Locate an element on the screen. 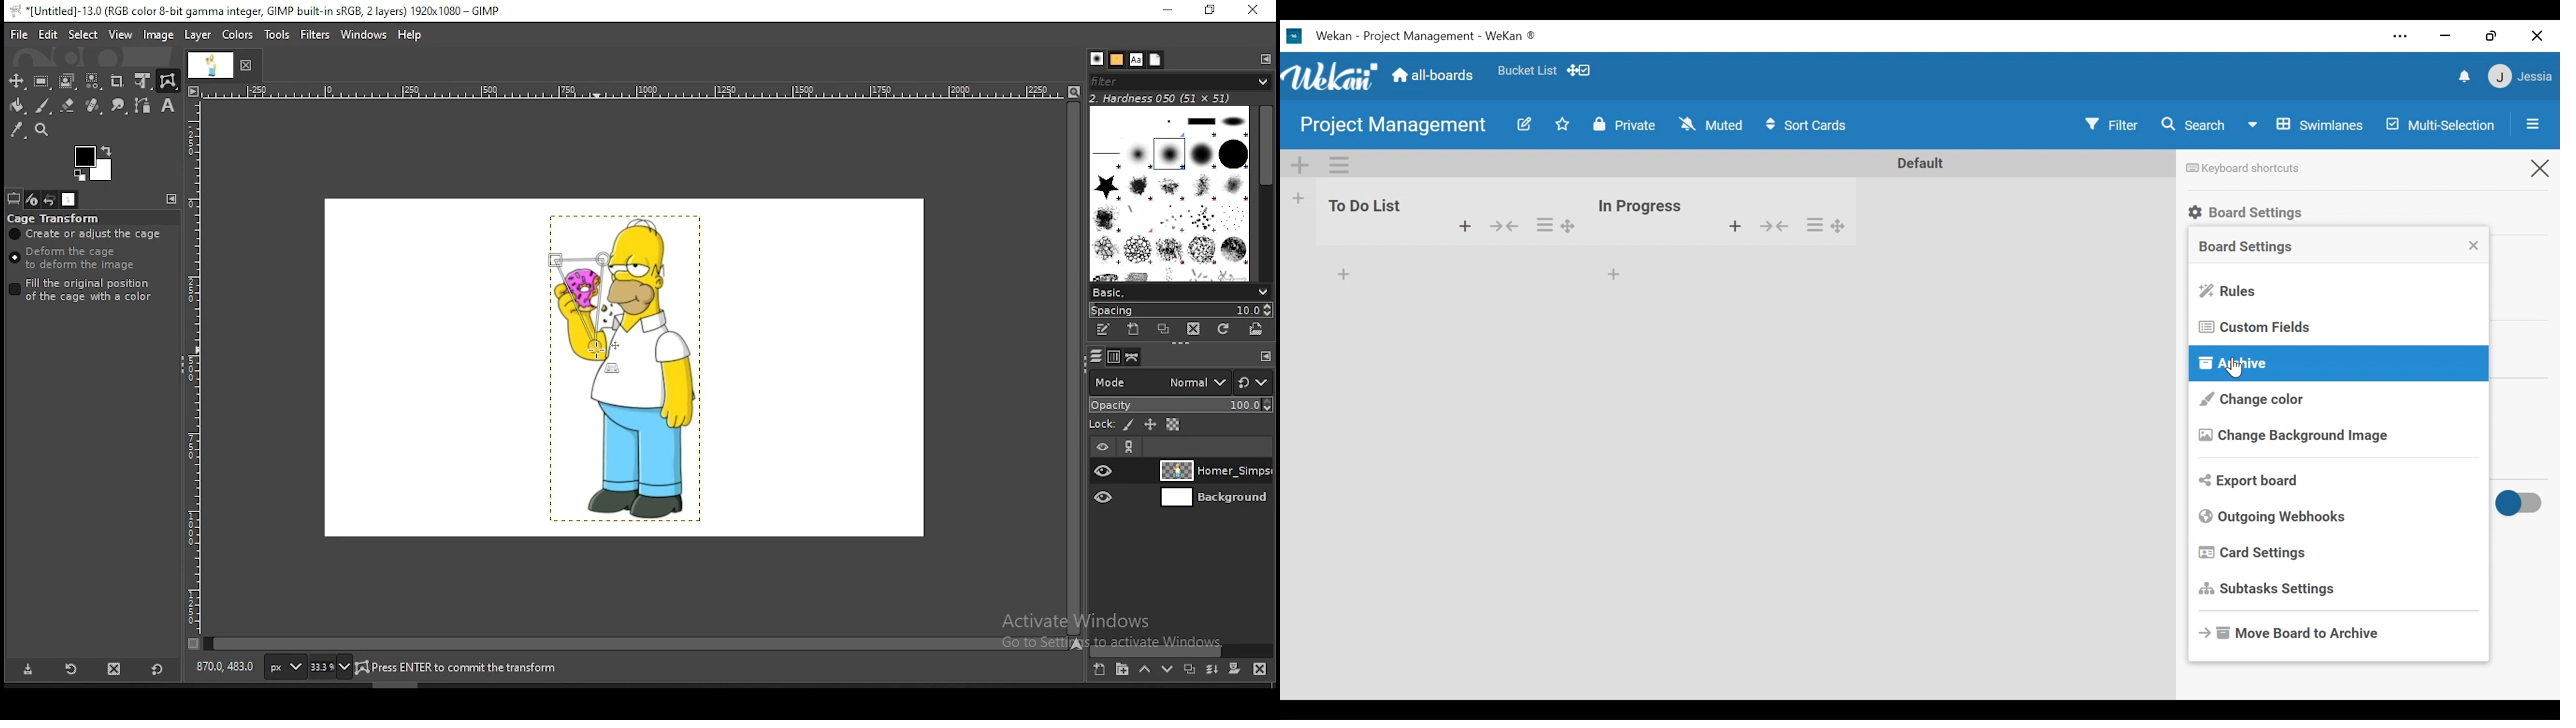 Image resolution: width=2576 pixels, height=728 pixels. deform the cage to deform the image is located at coordinates (76, 259).